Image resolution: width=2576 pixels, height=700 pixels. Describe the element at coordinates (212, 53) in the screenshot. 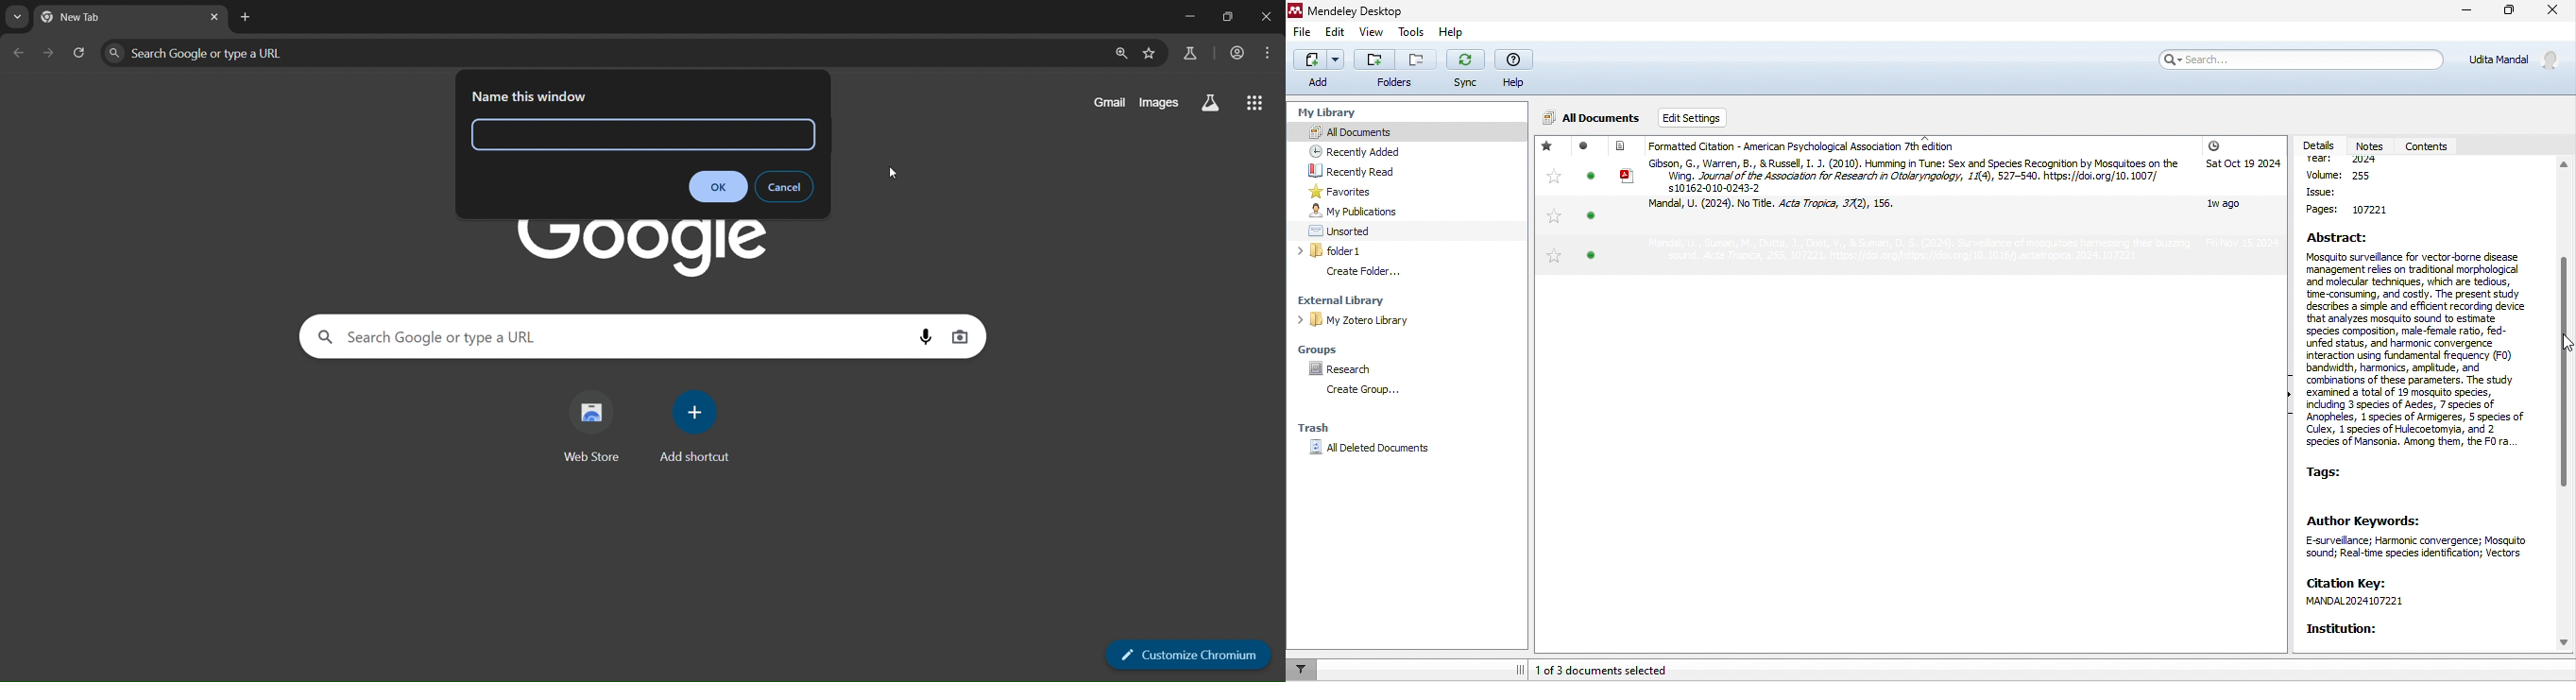

I see `Search Google or type a URL` at that location.